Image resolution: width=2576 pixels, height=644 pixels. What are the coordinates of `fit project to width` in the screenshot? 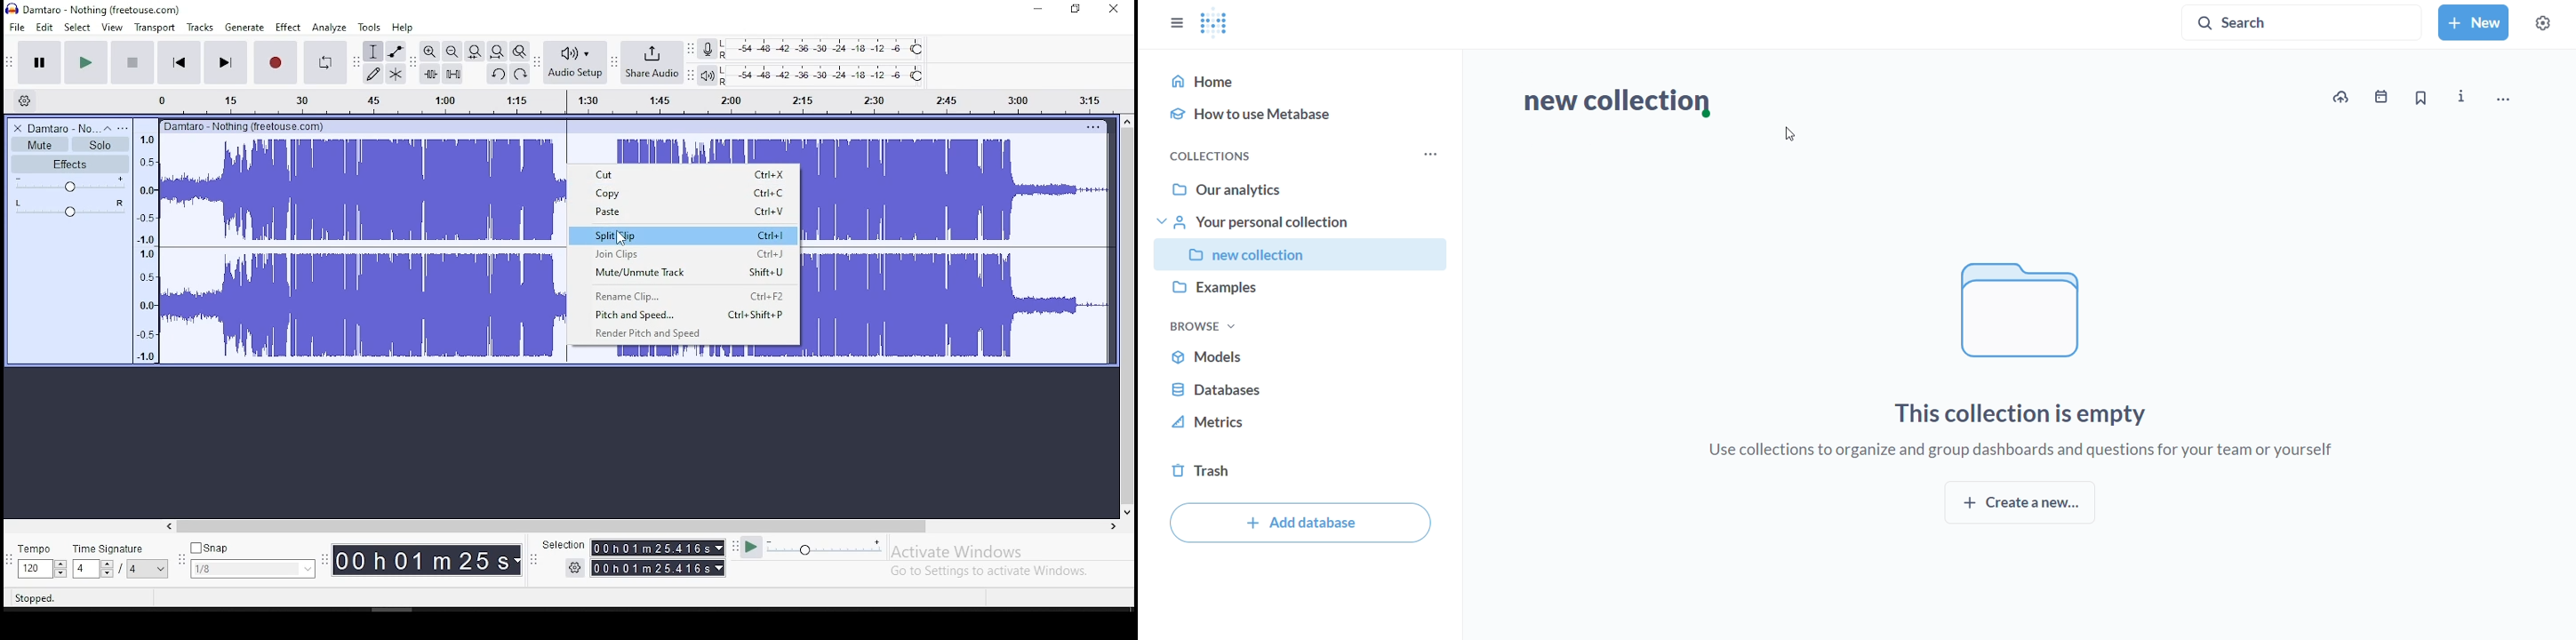 It's located at (476, 51).